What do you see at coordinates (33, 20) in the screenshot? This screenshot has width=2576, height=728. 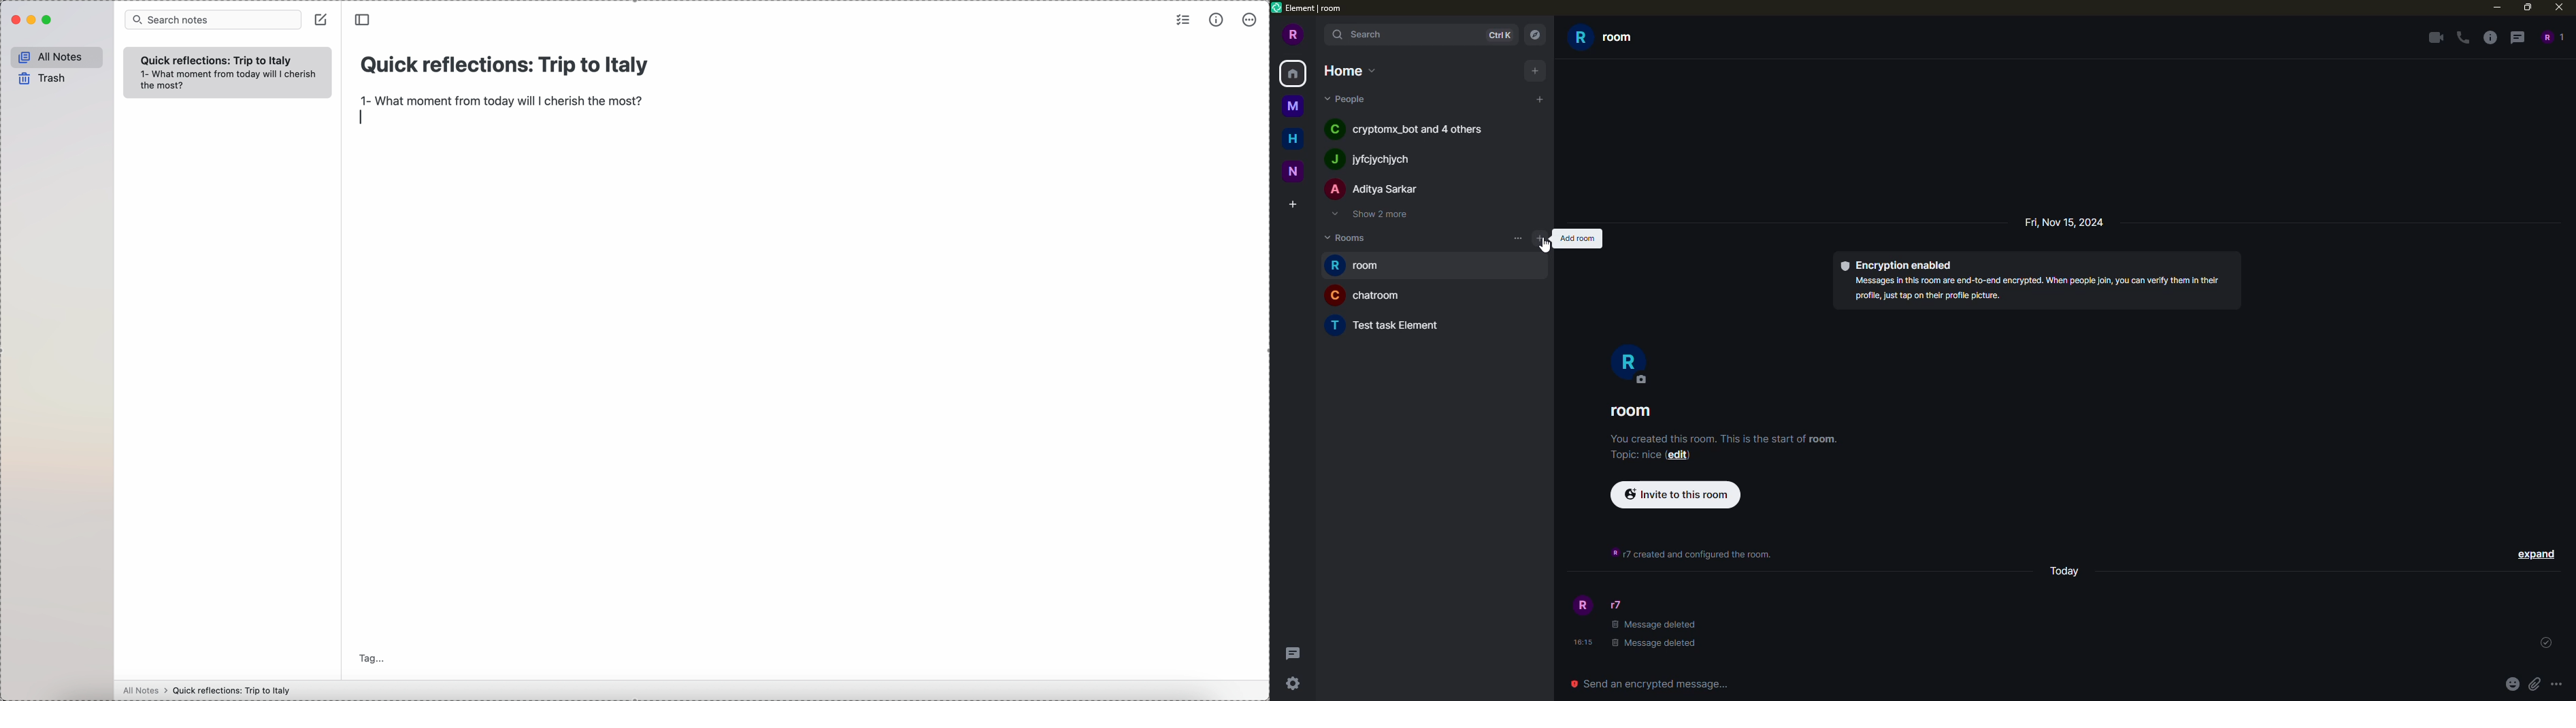 I see `minimize` at bounding box center [33, 20].